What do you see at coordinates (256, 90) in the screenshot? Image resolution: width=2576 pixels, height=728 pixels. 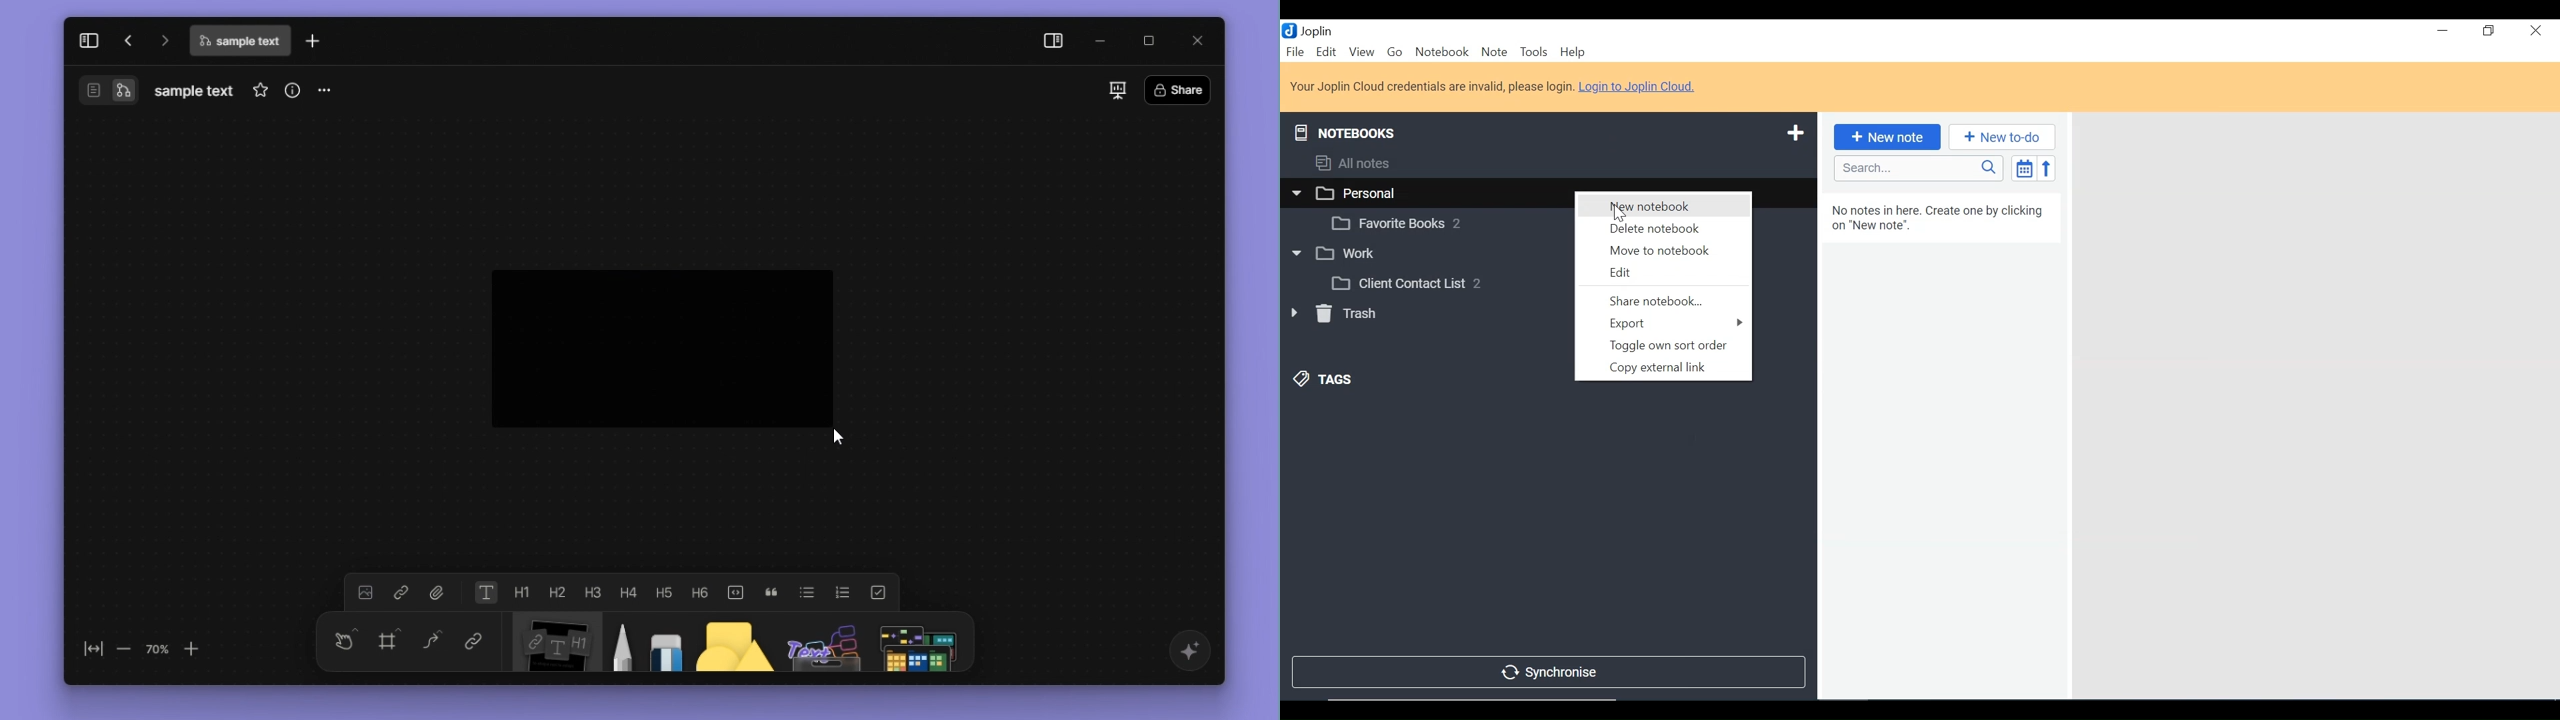 I see `favourites` at bounding box center [256, 90].